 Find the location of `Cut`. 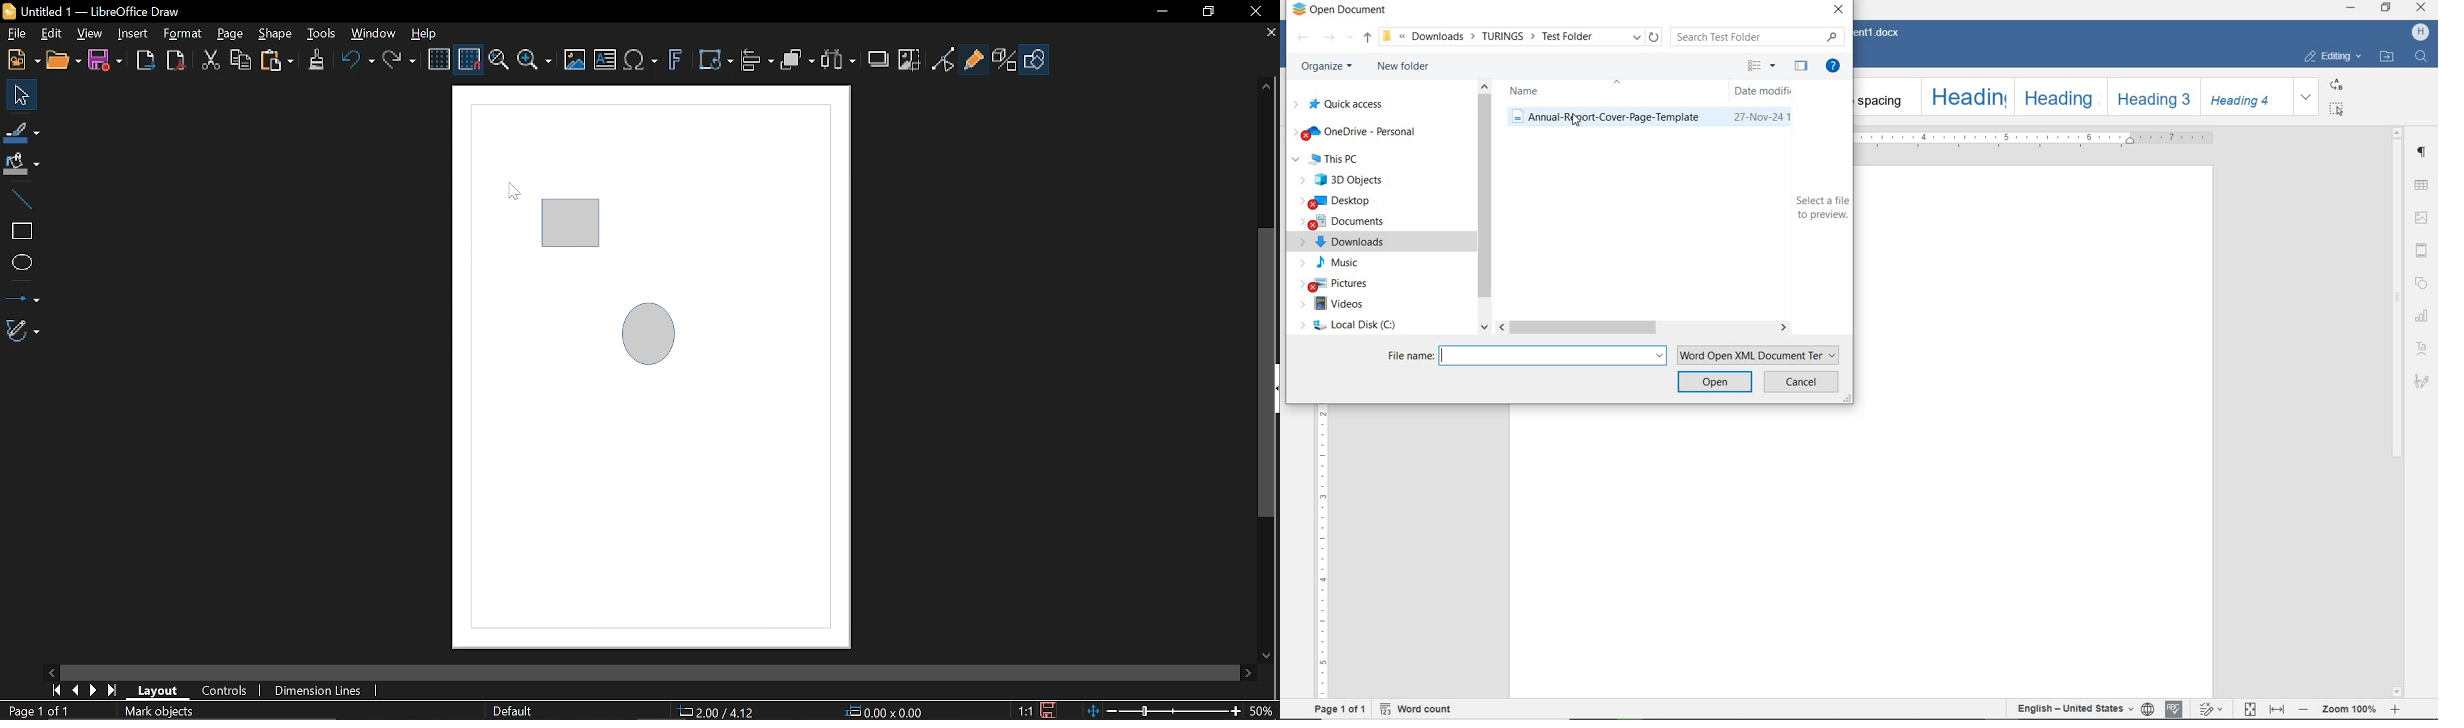

Cut is located at coordinates (207, 60).